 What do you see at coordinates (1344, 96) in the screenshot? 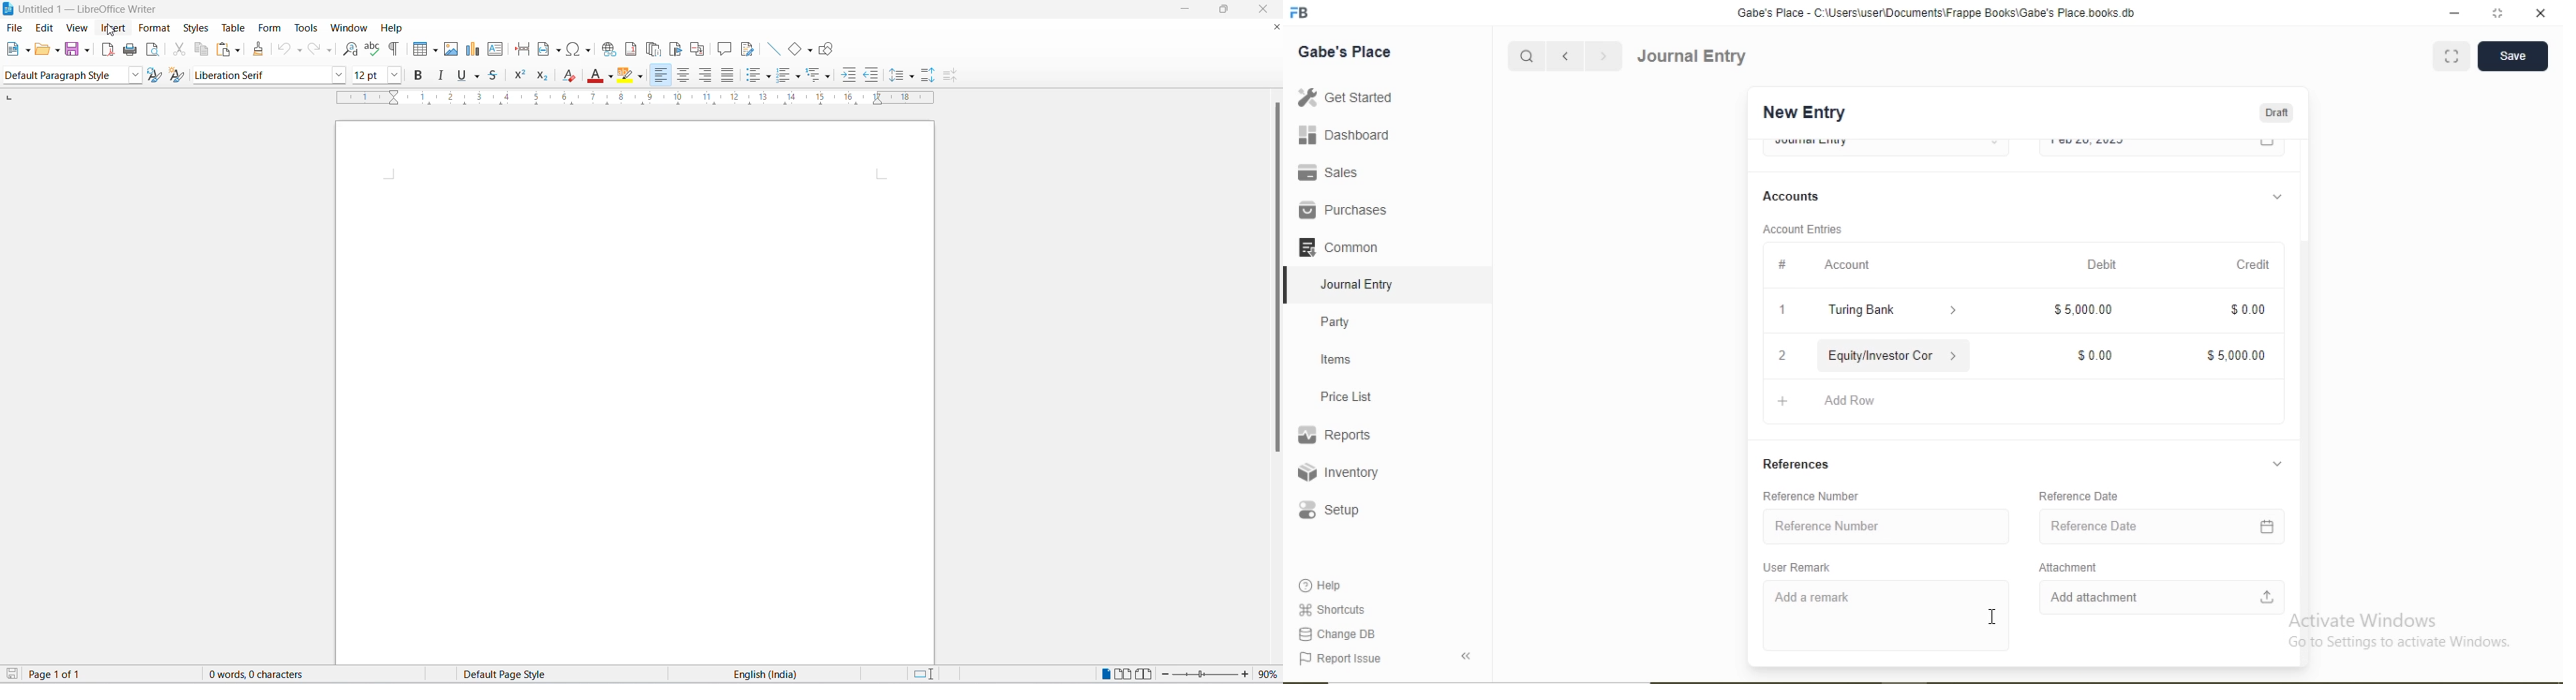
I see `Get Started` at bounding box center [1344, 96].